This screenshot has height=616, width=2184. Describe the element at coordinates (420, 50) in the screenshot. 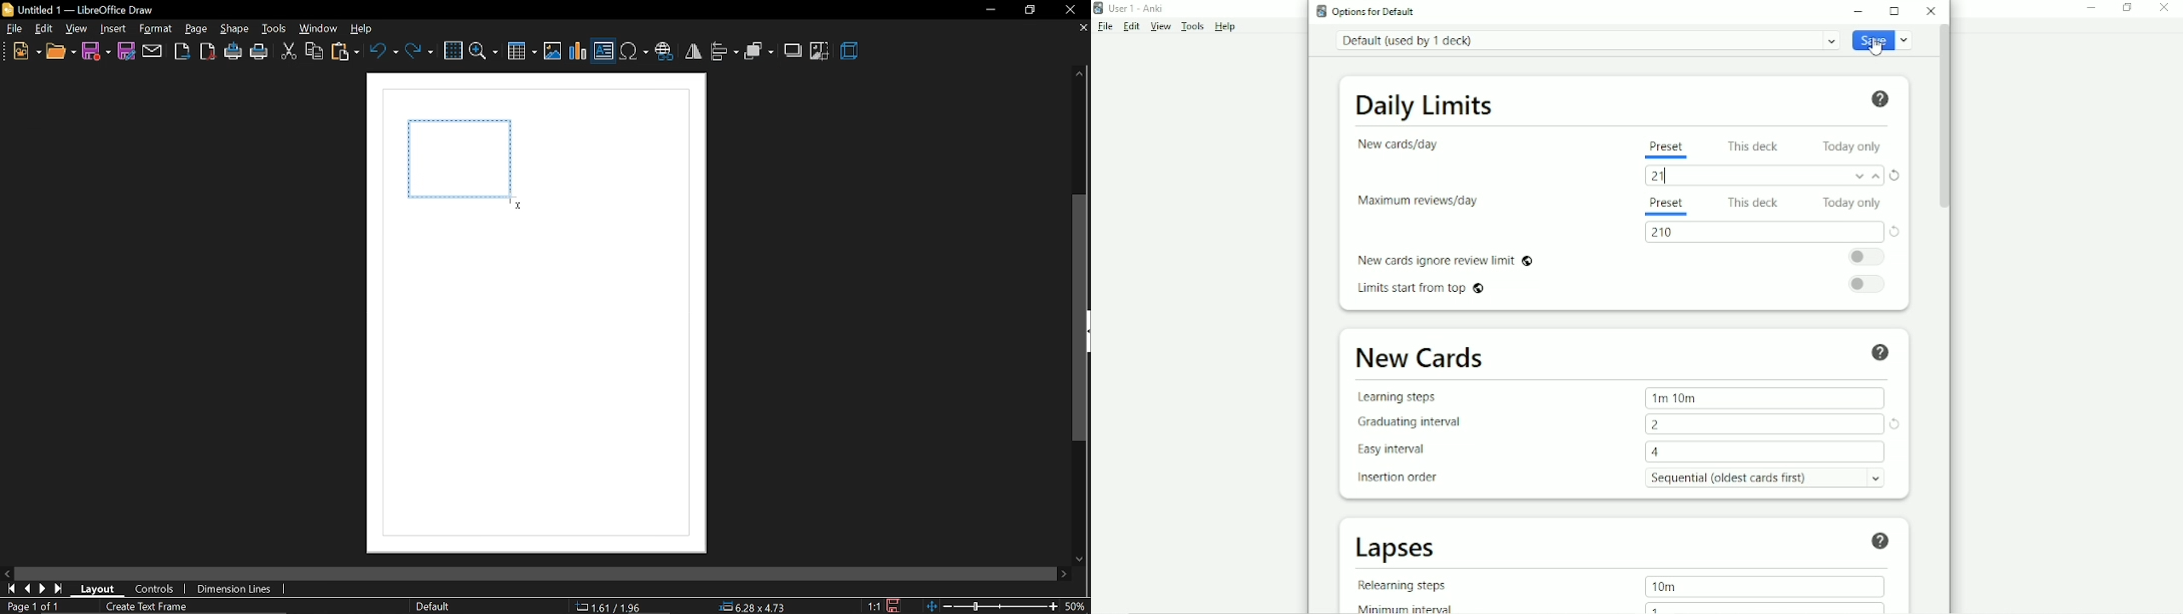

I see `redo` at that location.